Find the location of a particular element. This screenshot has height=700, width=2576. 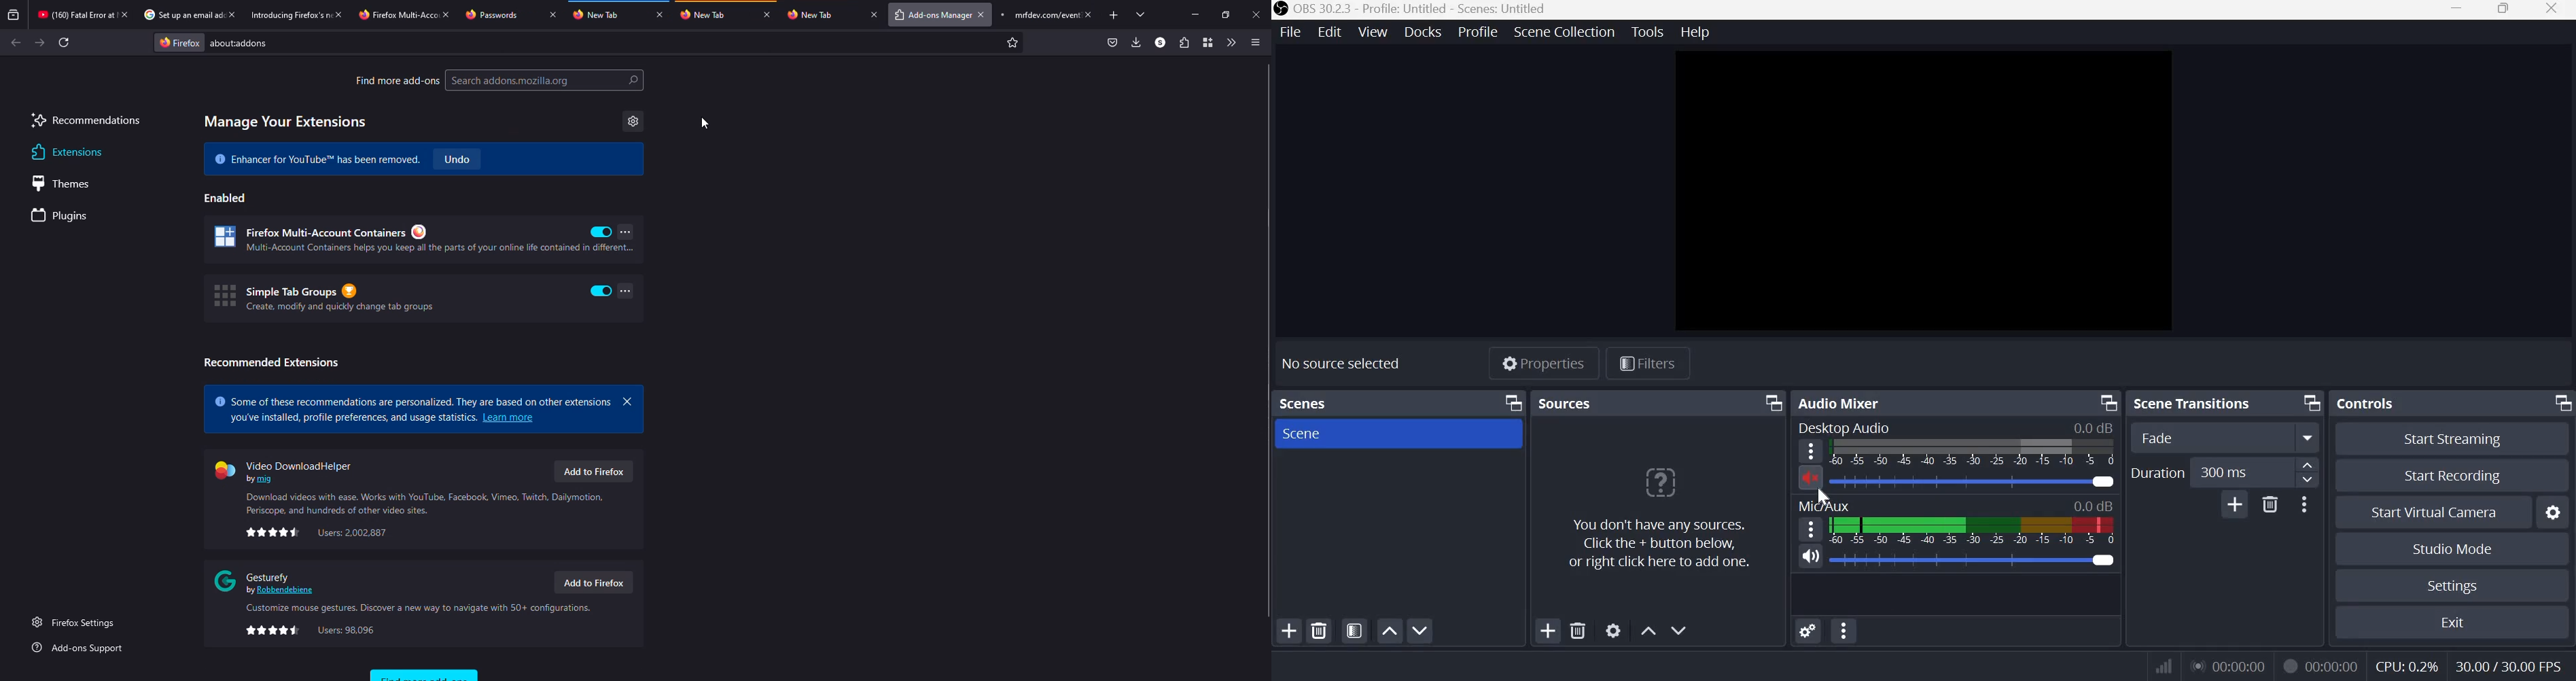

cursor is located at coordinates (1822, 494).